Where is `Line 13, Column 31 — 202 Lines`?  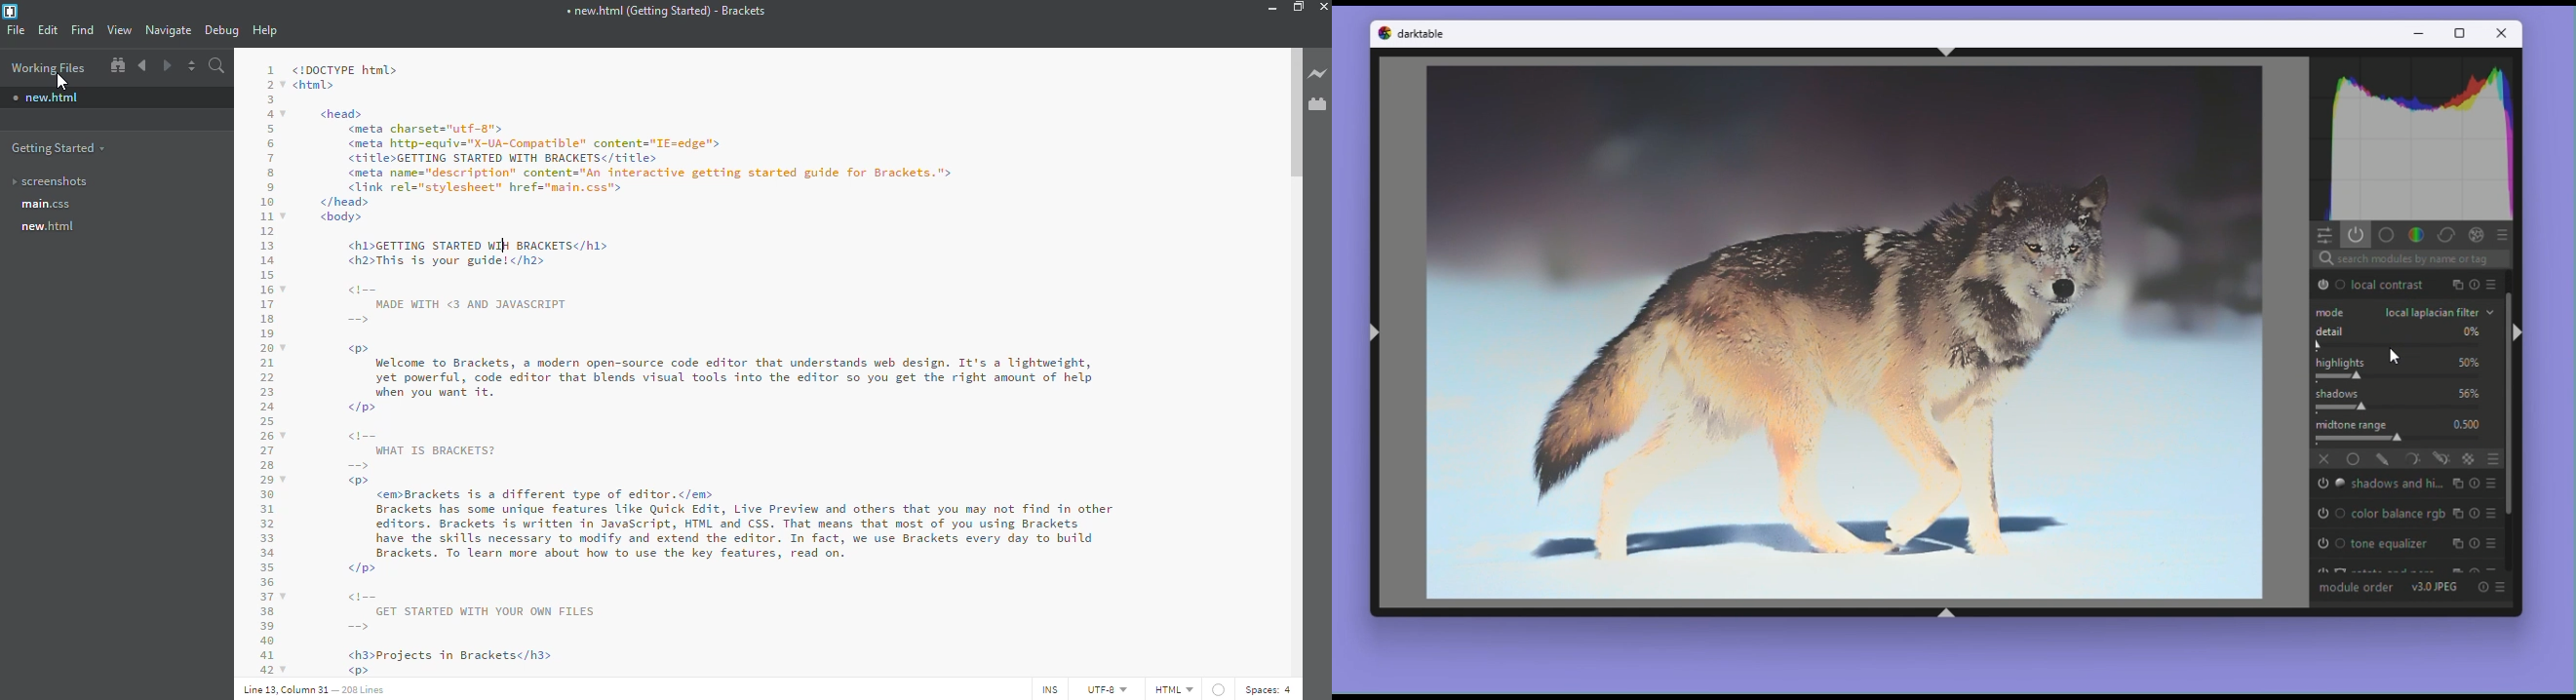
Line 13, Column 31 — 202 Lines is located at coordinates (314, 690).